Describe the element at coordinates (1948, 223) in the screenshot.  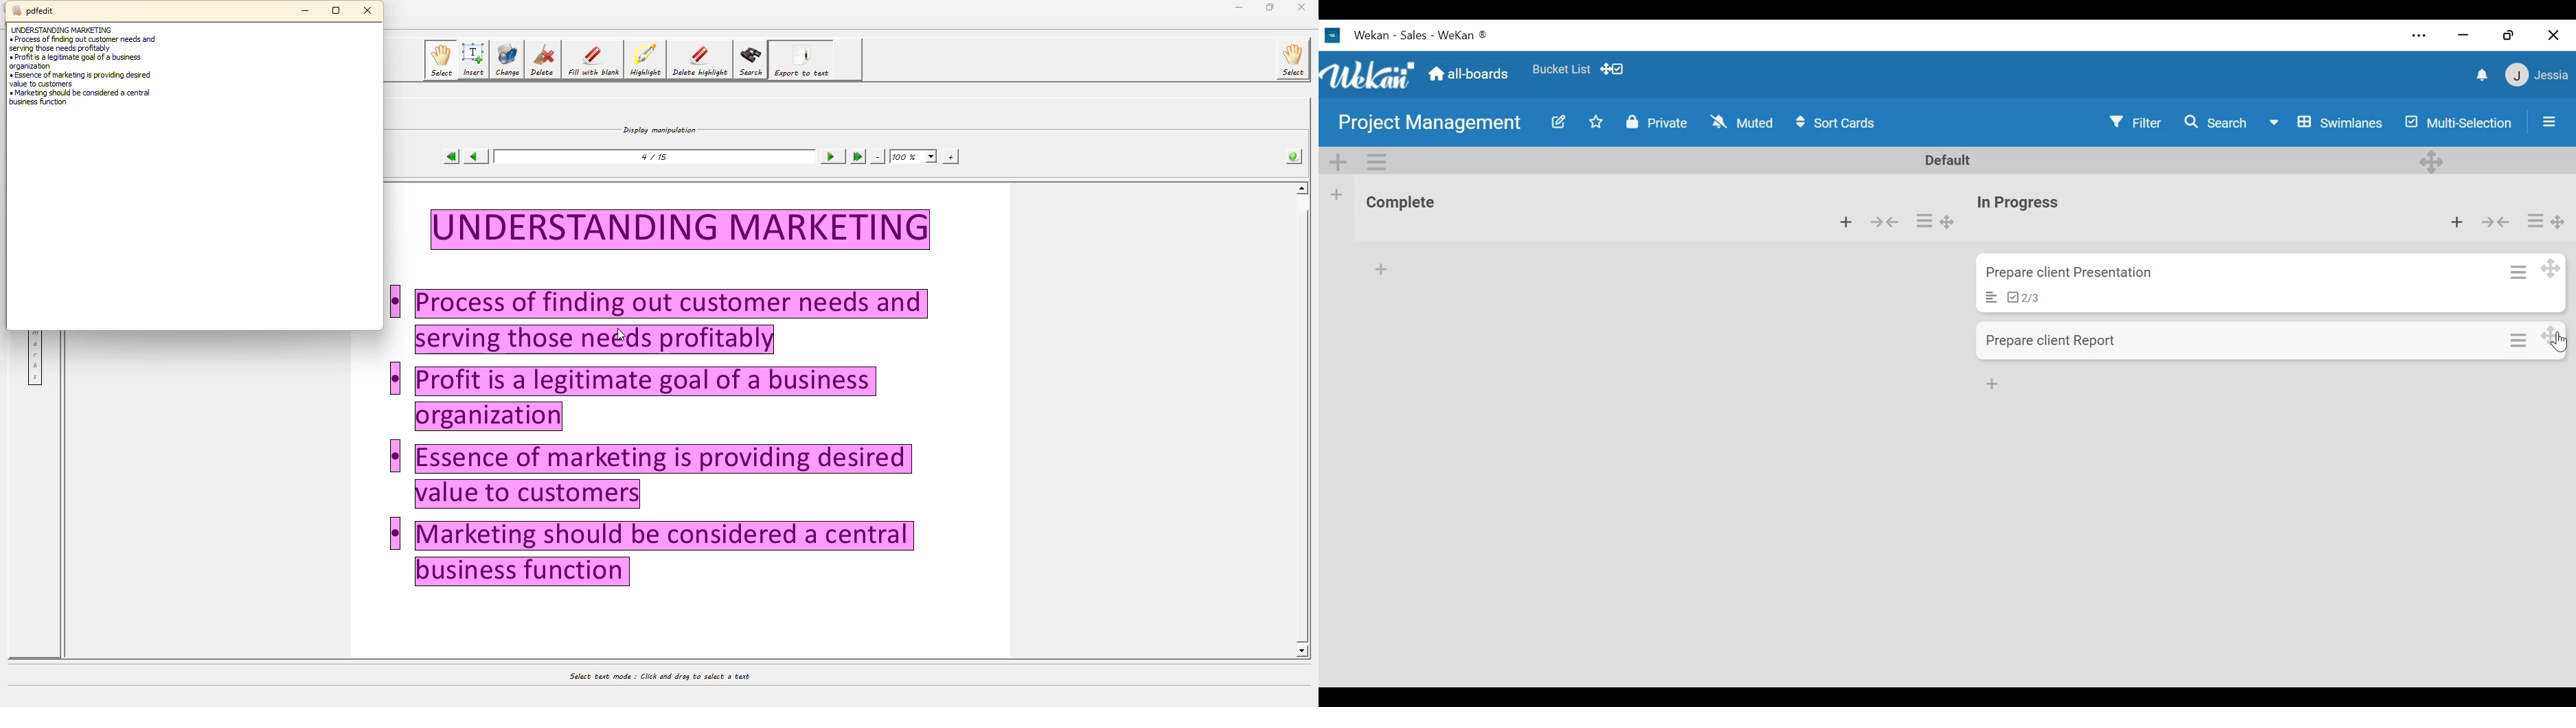
I see `Desktop drag handles` at that location.